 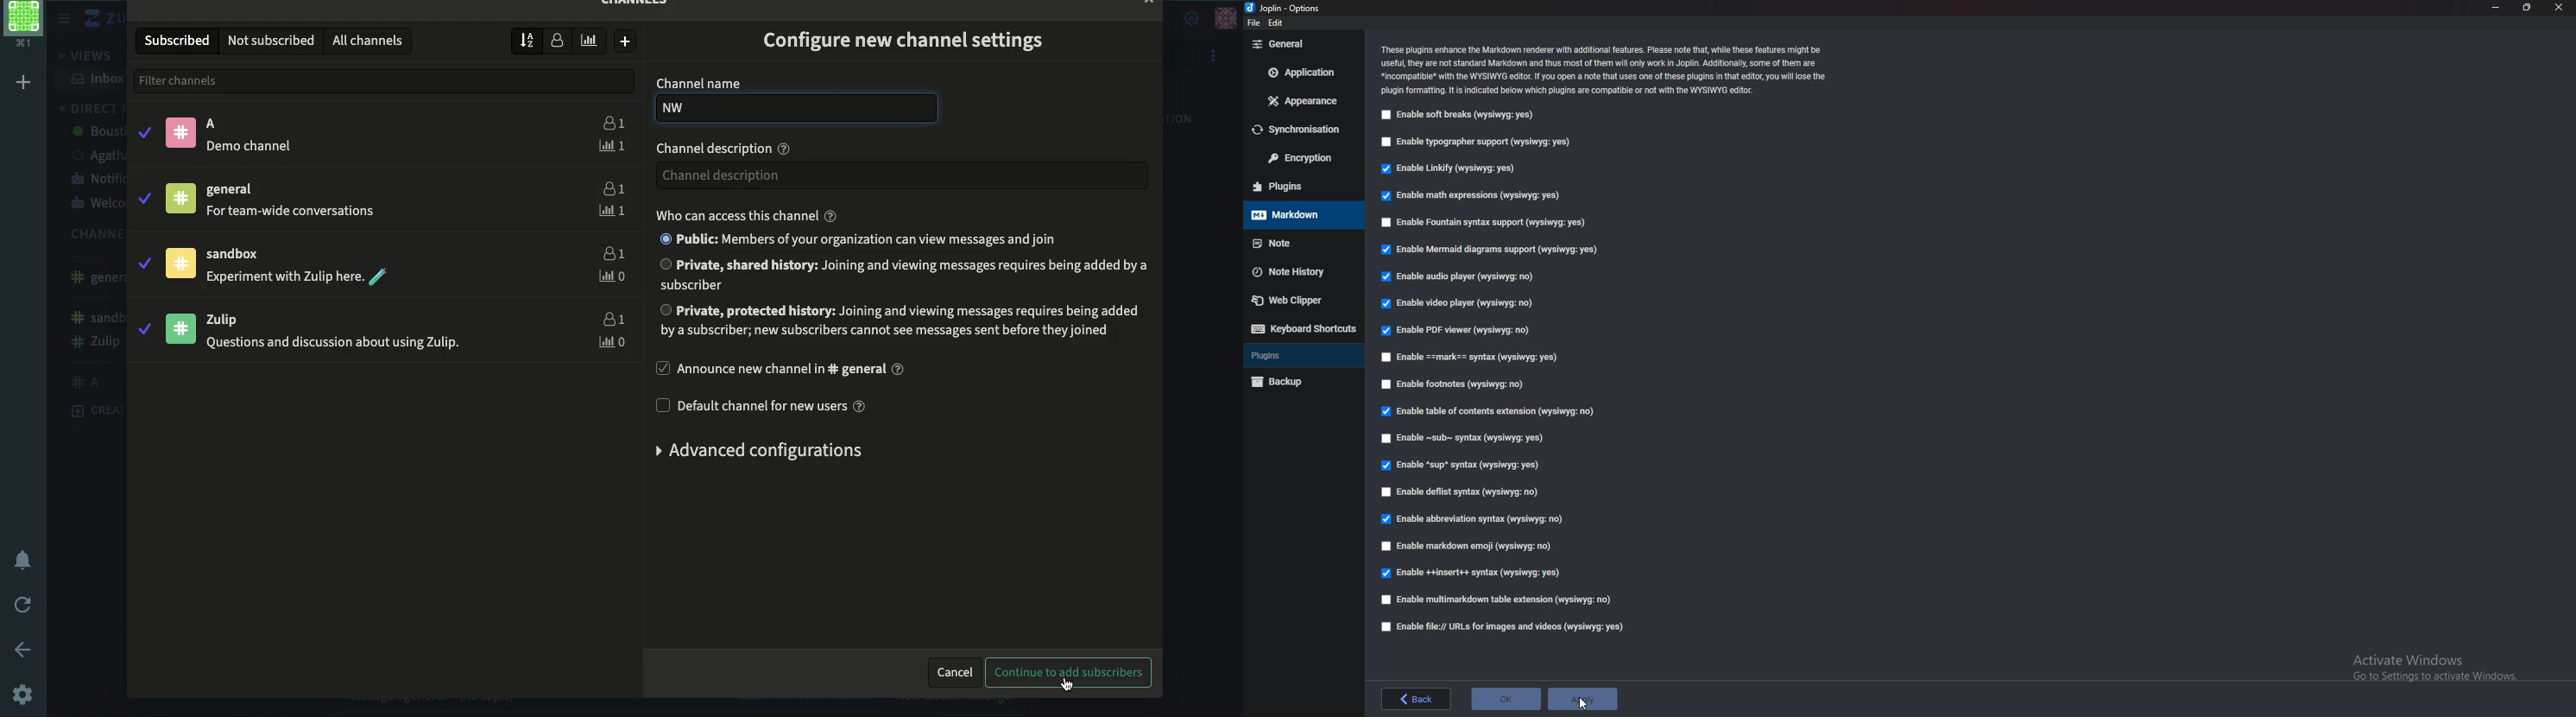 I want to click on Enable table of contents extension, so click(x=1495, y=411).